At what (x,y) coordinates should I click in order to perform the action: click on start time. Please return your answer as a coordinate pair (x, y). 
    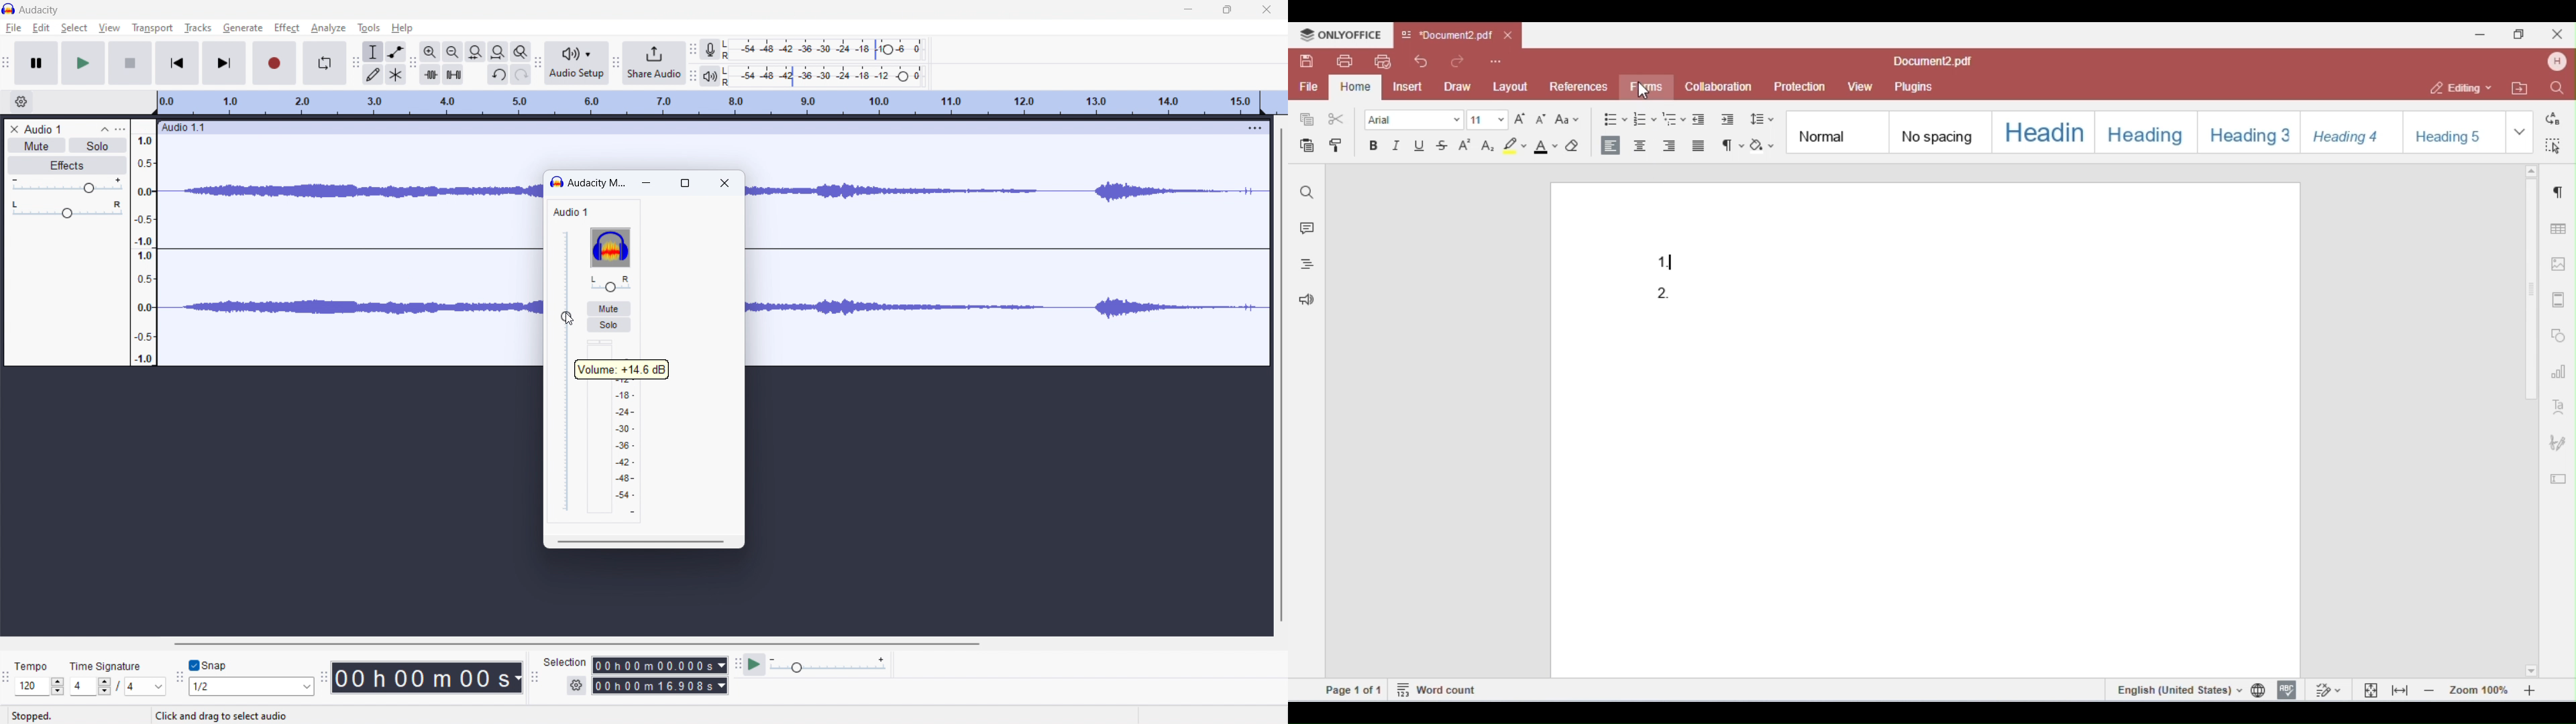
    Looking at the image, I should click on (659, 666).